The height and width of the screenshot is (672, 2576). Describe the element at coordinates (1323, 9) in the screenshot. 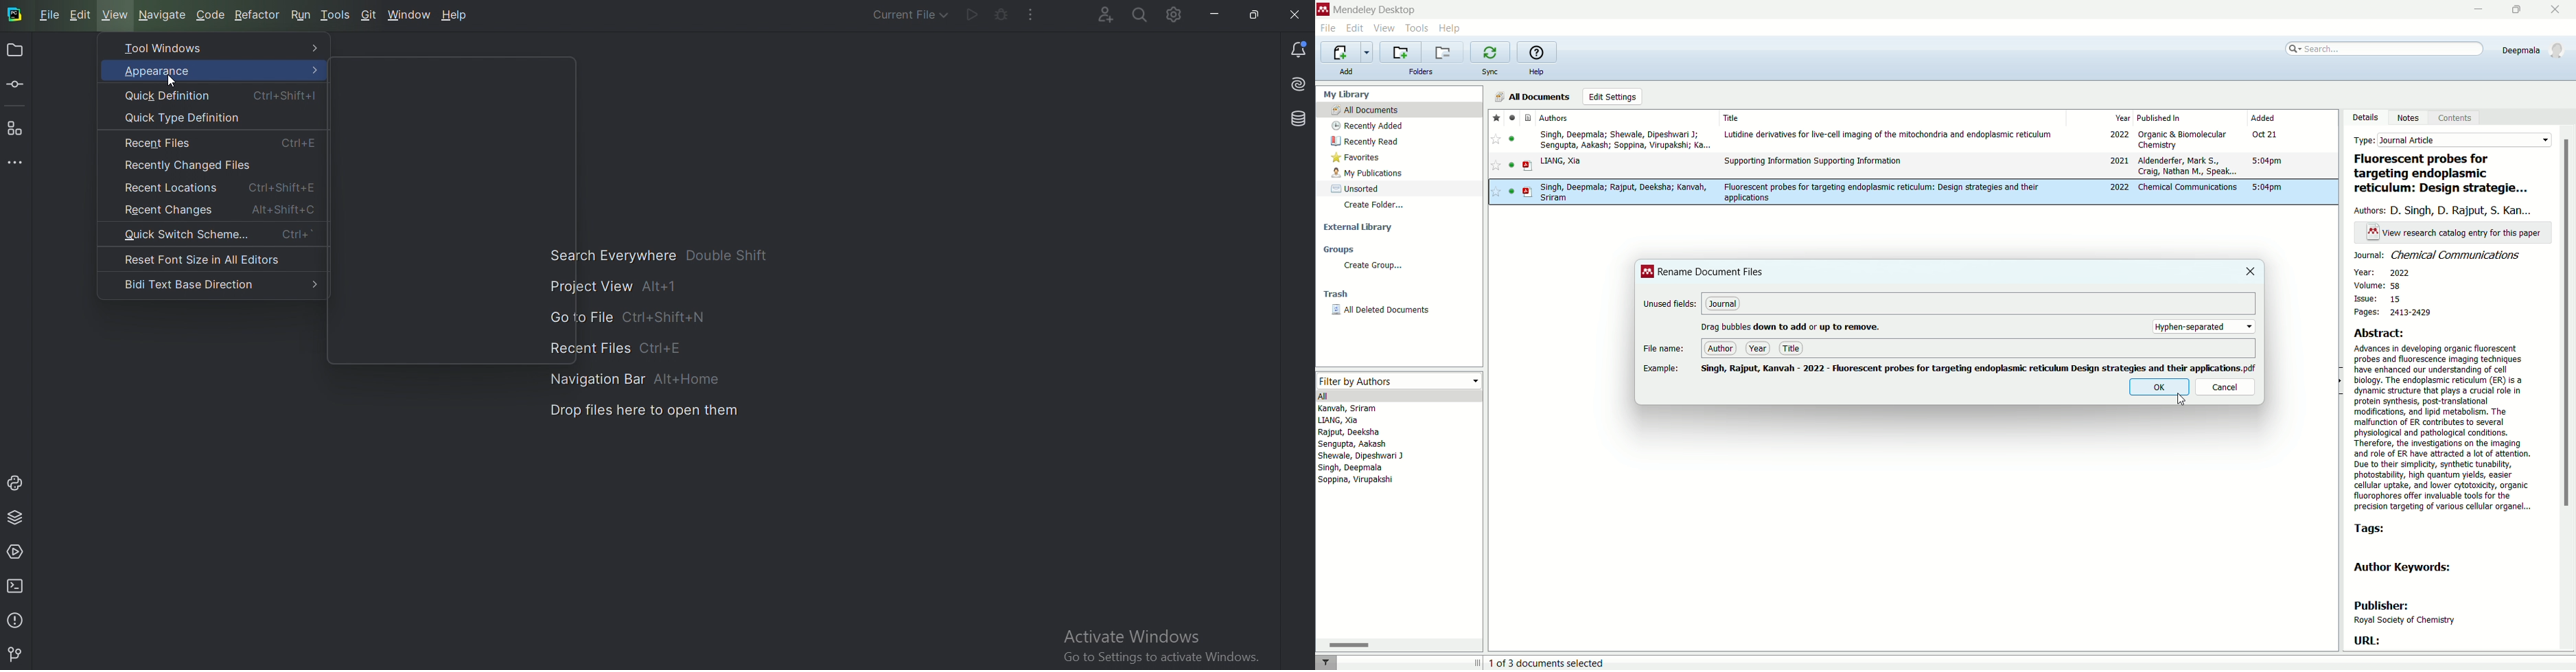

I see `logo` at that location.